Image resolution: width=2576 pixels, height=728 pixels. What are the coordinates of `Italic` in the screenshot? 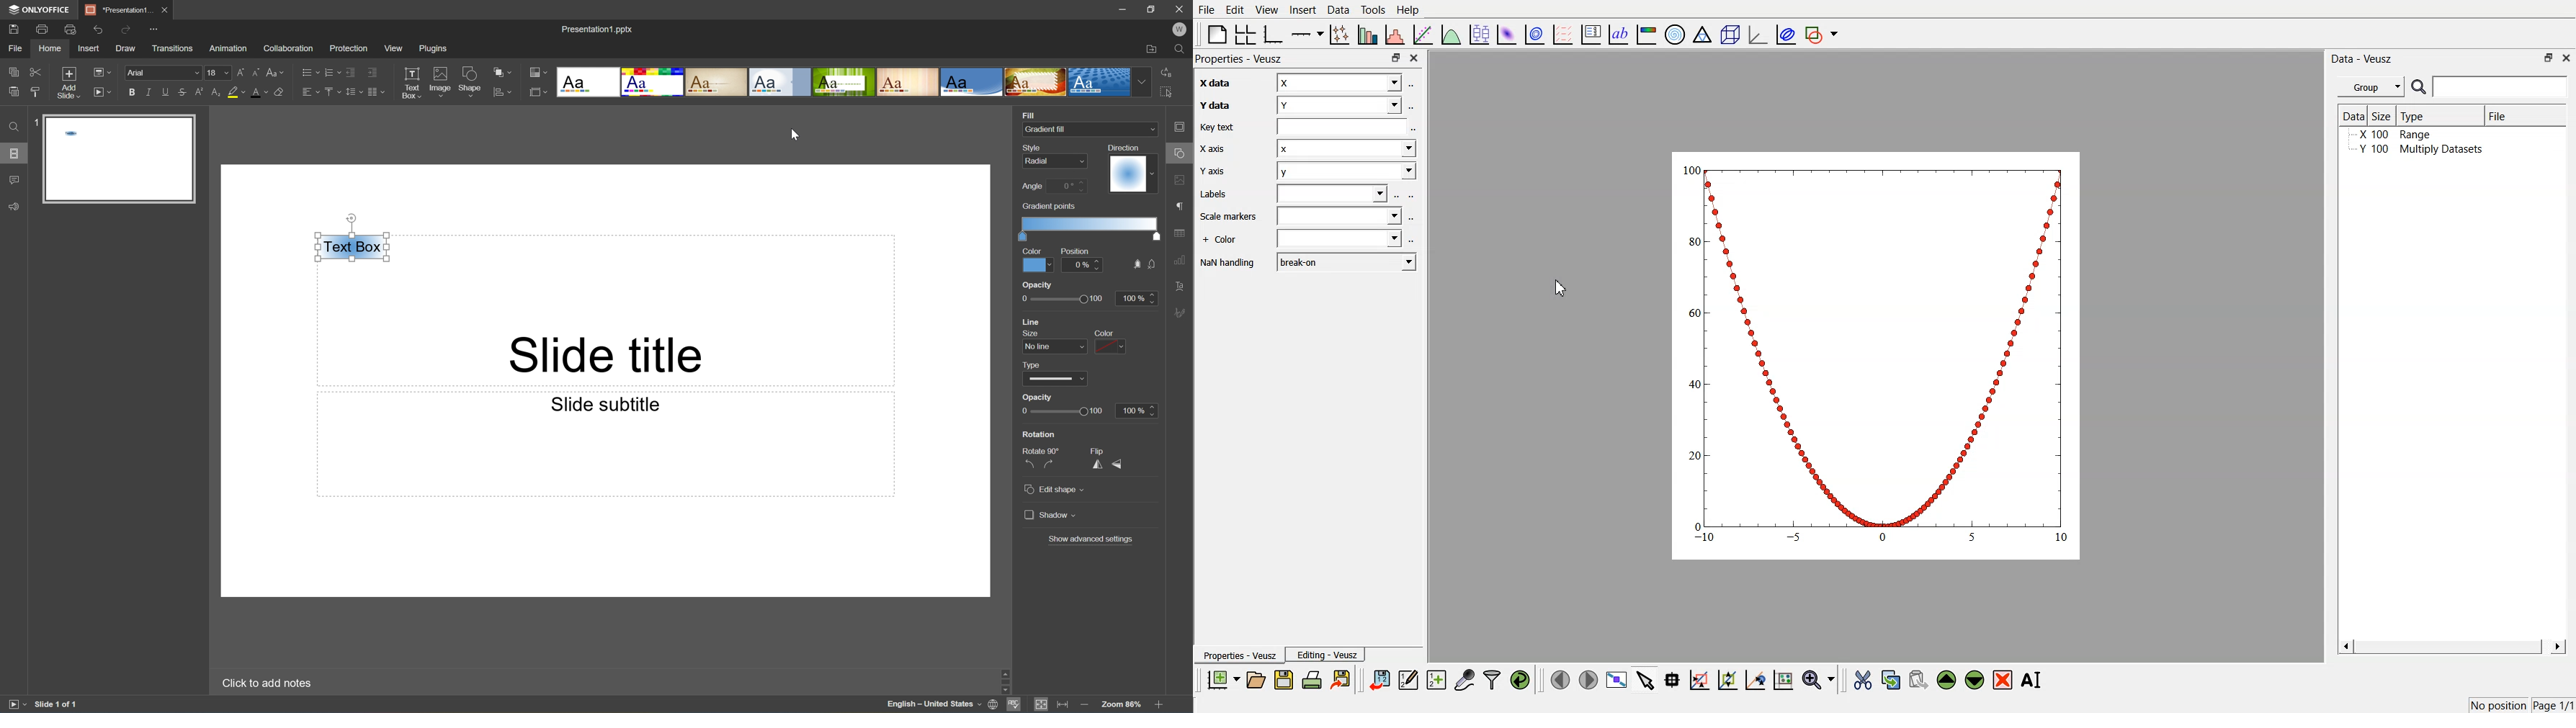 It's located at (148, 93).